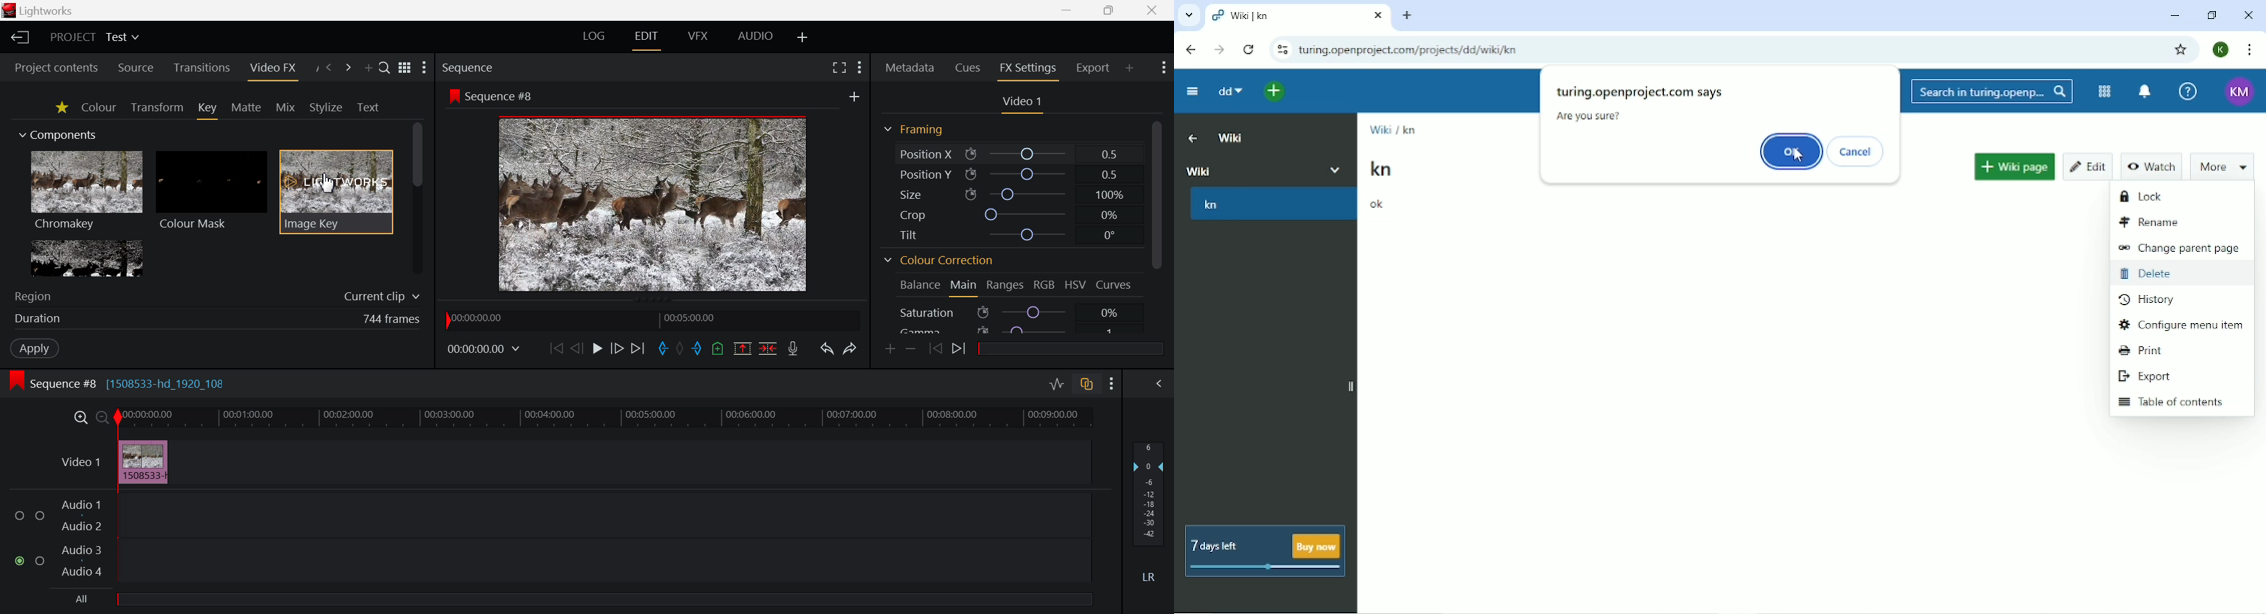 The width and height of the screenshot is (2268, 616). I want to click on Position Y, so click(1029, 176).